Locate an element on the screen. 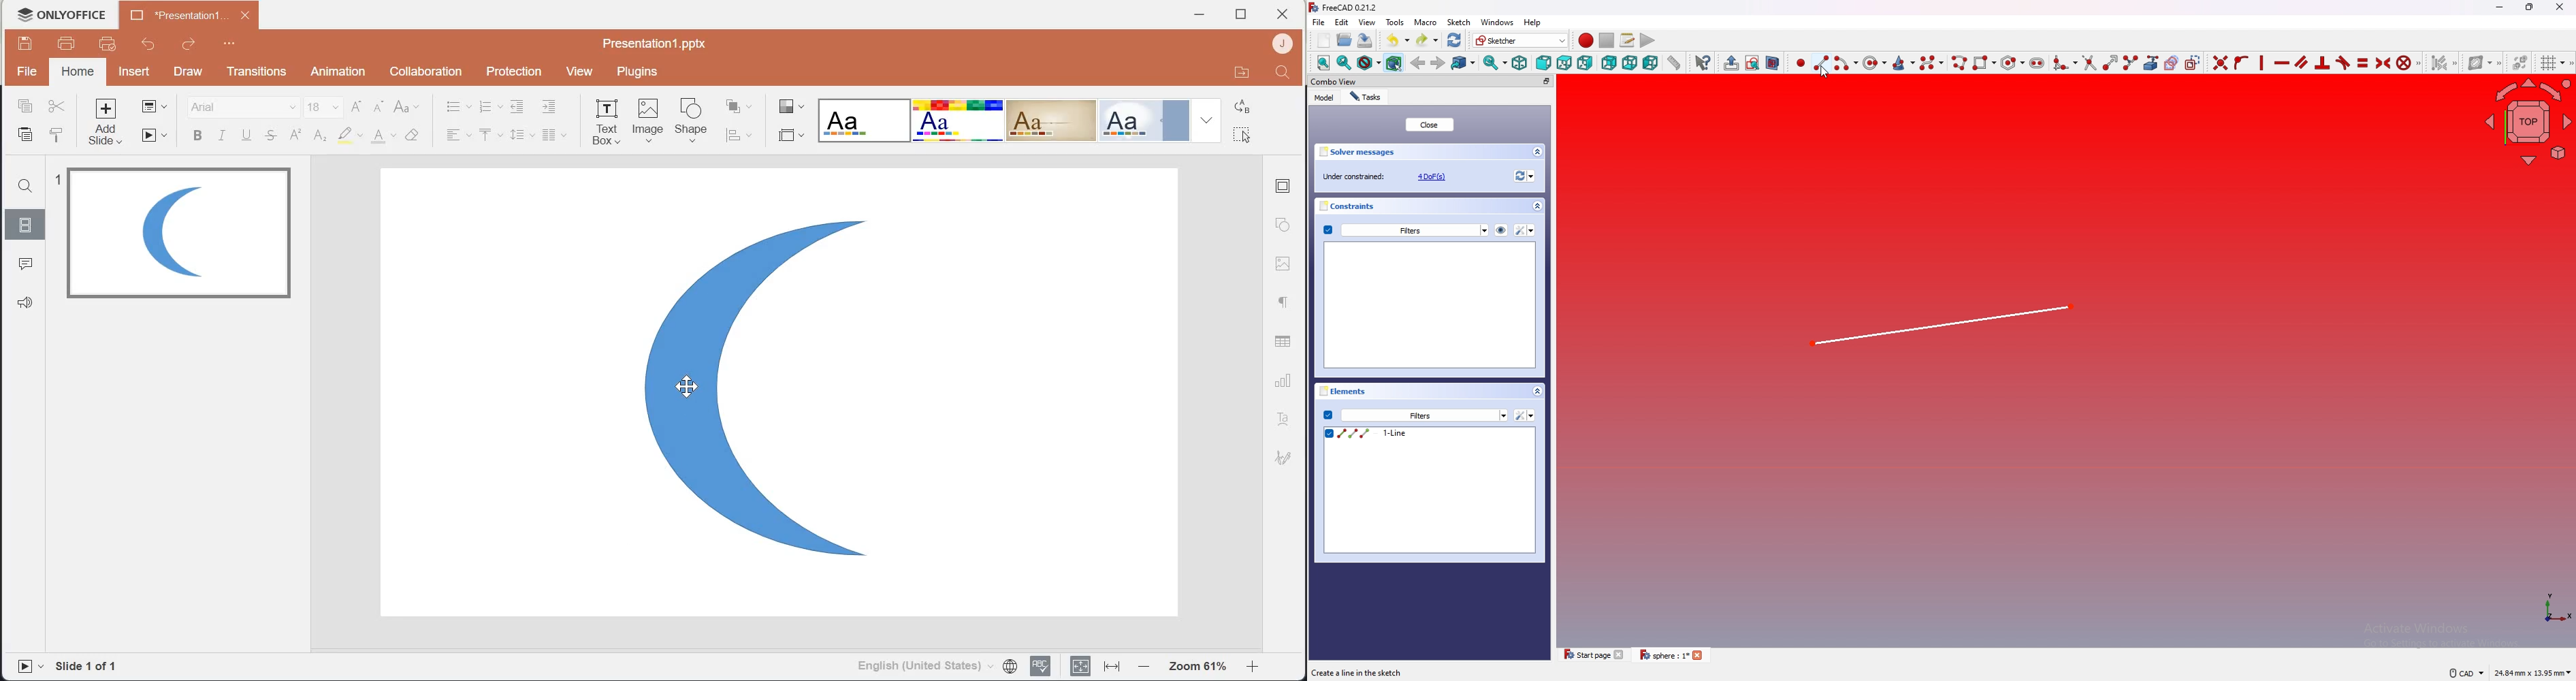 Image resolution: width=2576 pixels, height=700 pixels. Signature is located at coordinates (1283, 456).